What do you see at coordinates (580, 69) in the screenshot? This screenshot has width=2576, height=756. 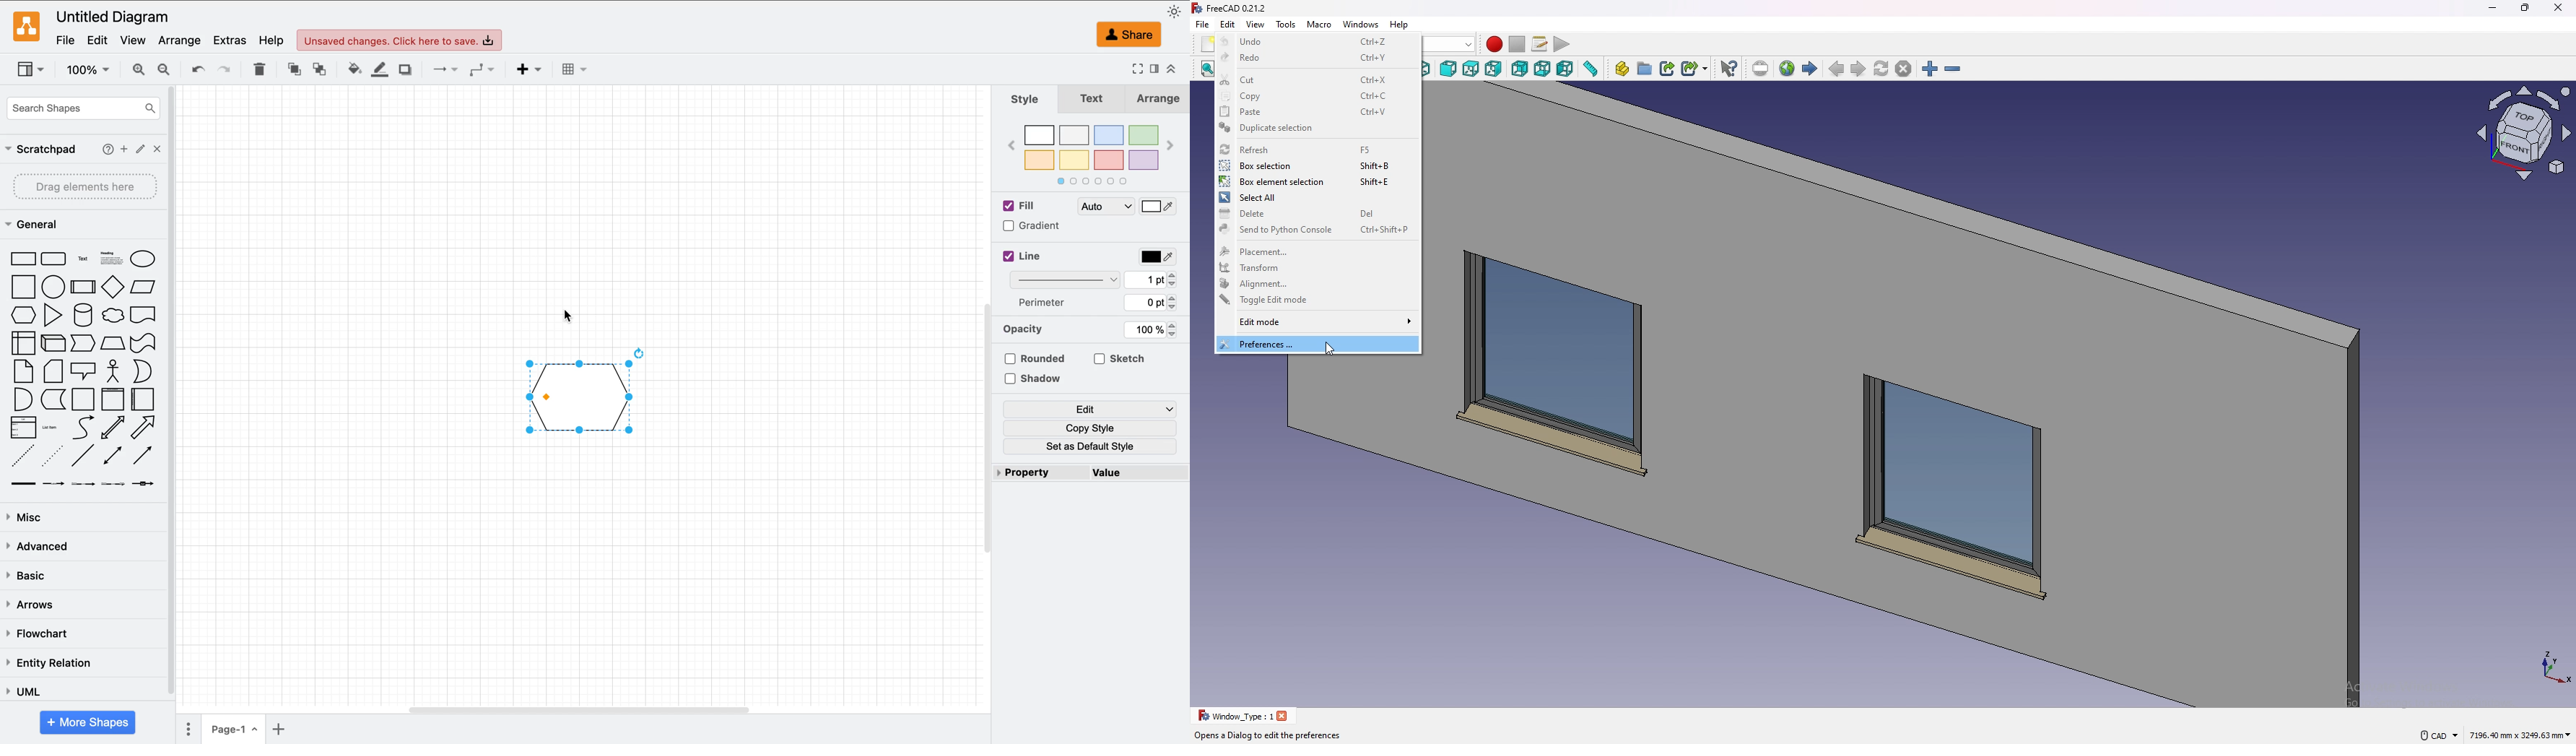 I see `table` at bounding box center [580, 69].